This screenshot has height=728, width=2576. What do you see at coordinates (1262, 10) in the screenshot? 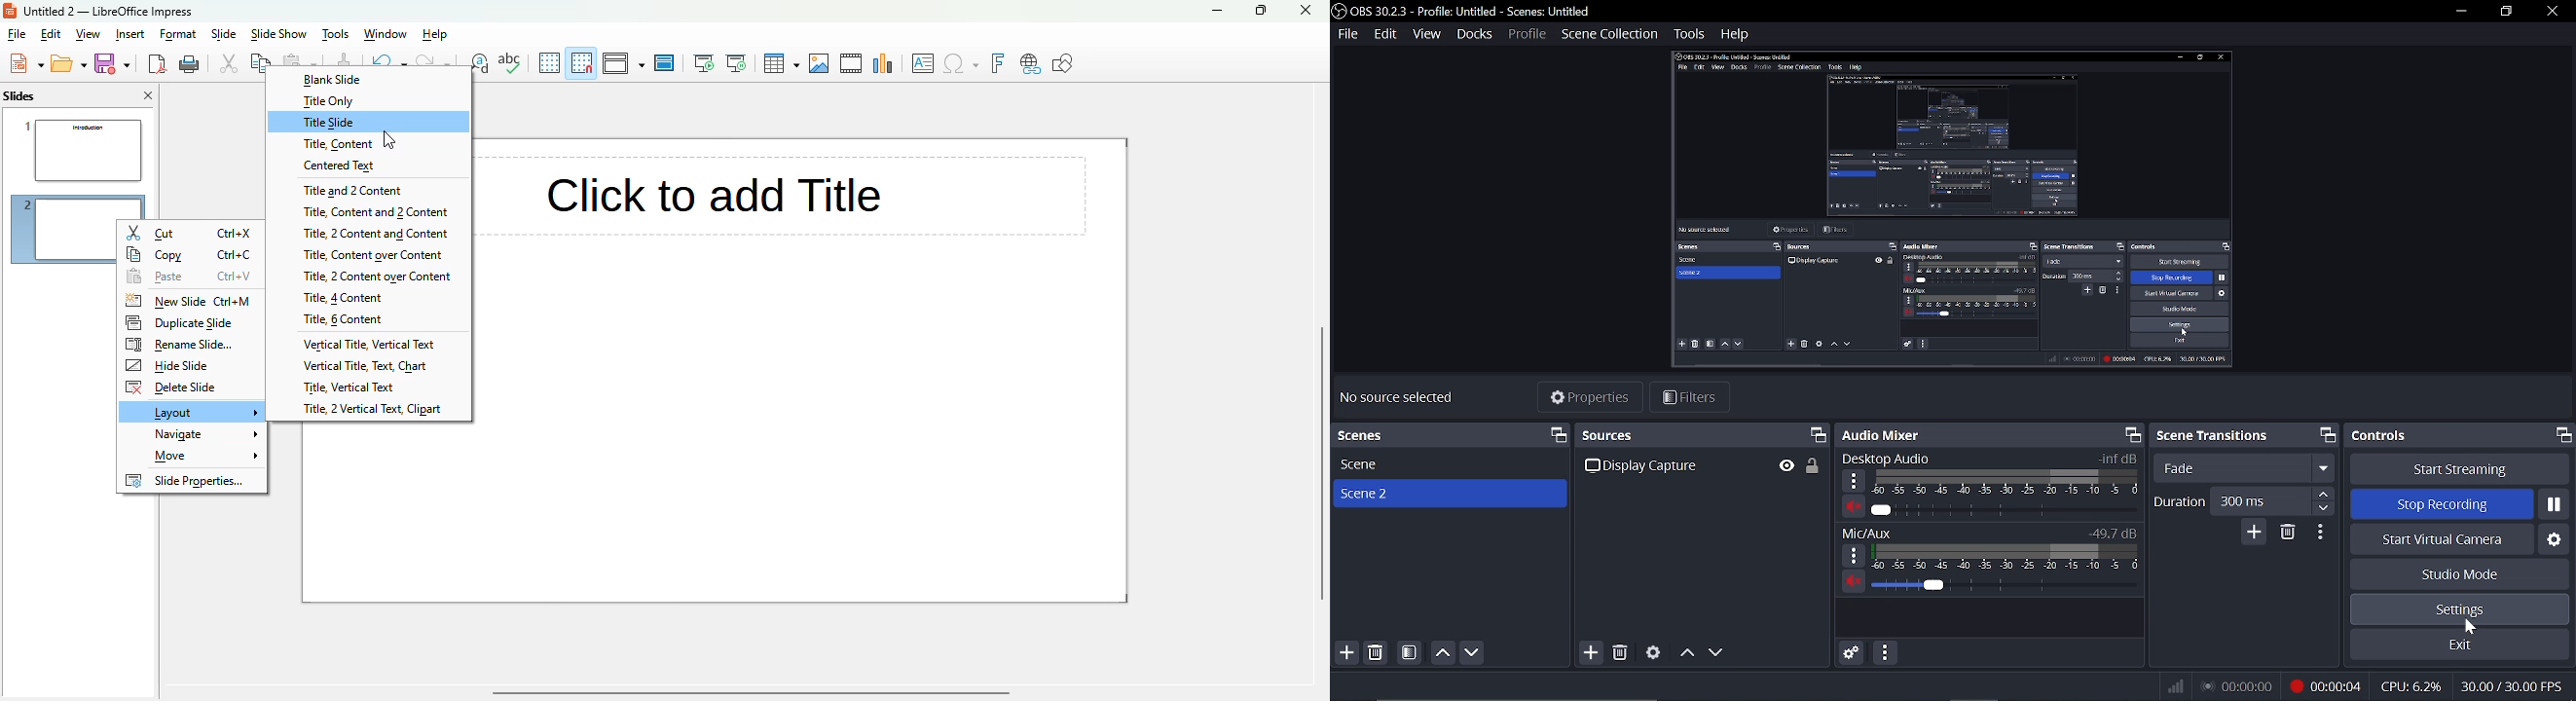
I see `maximize` at bounding box center [1262, 10].